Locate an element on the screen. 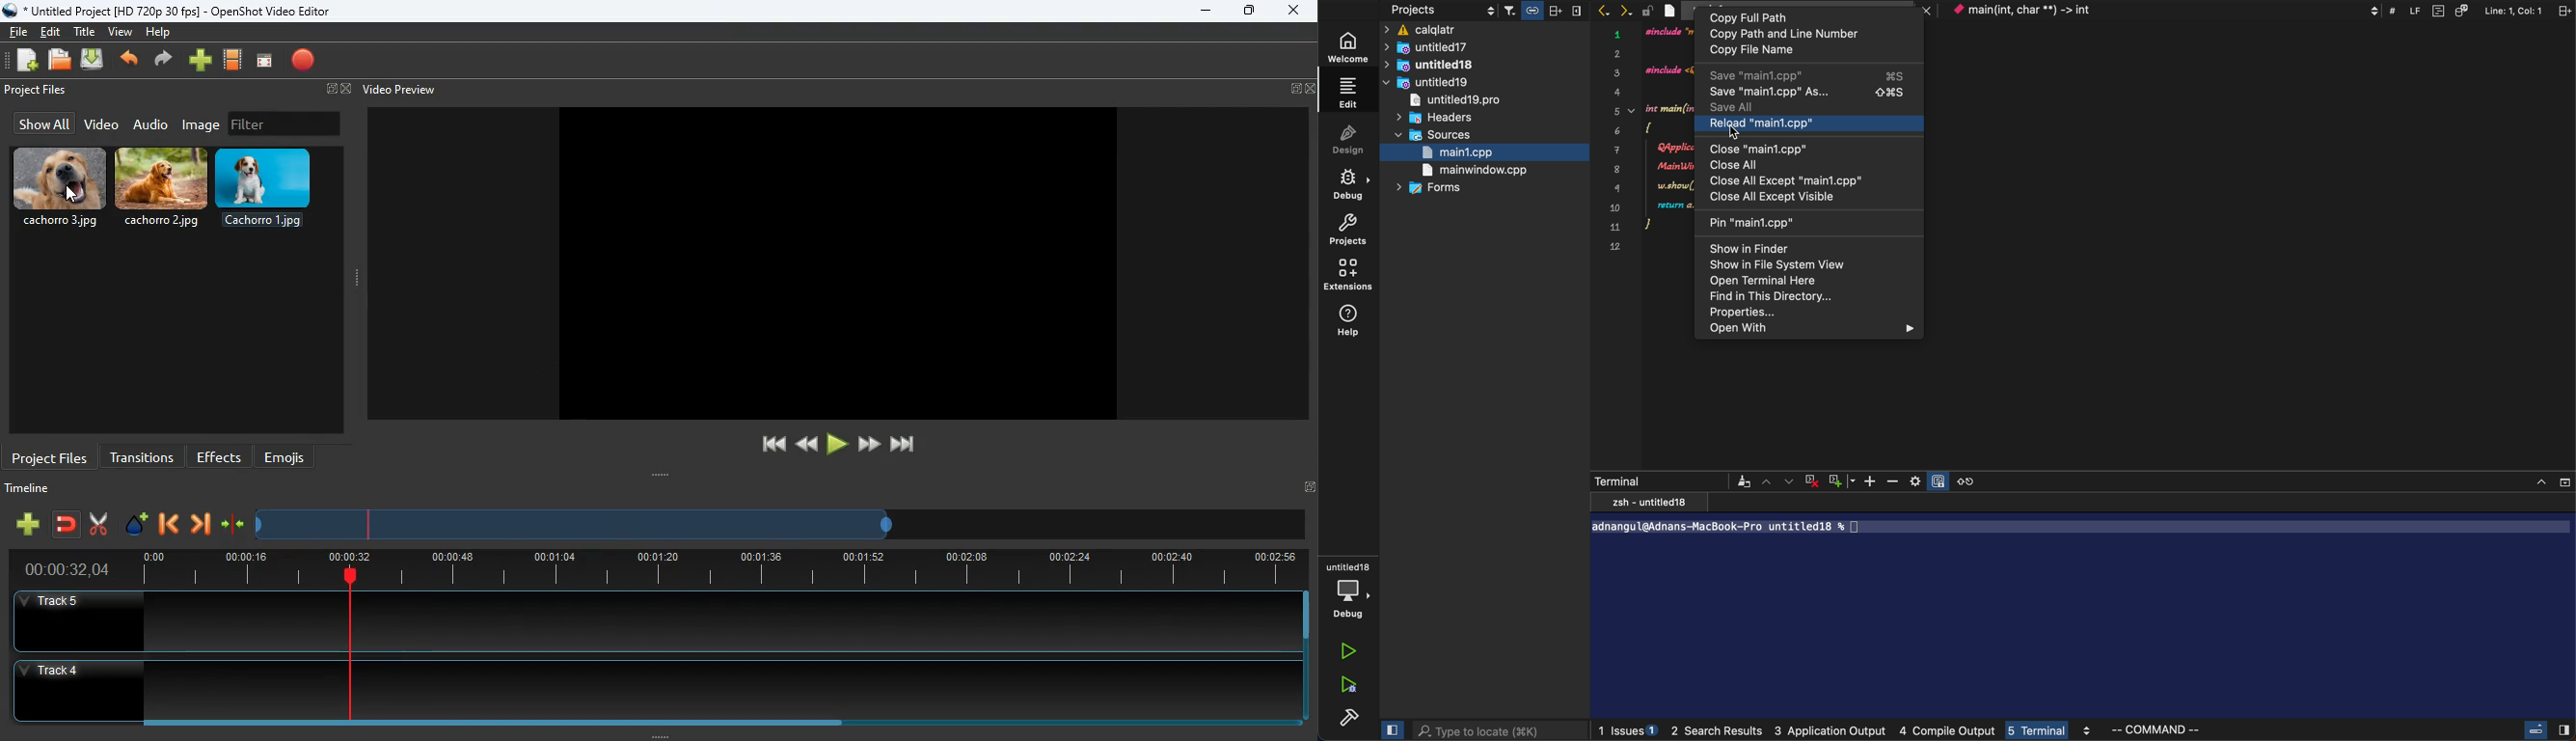 The width and height of the screenshot is (2576, 756). untitled 19 is located at coordinates (1458, 101).